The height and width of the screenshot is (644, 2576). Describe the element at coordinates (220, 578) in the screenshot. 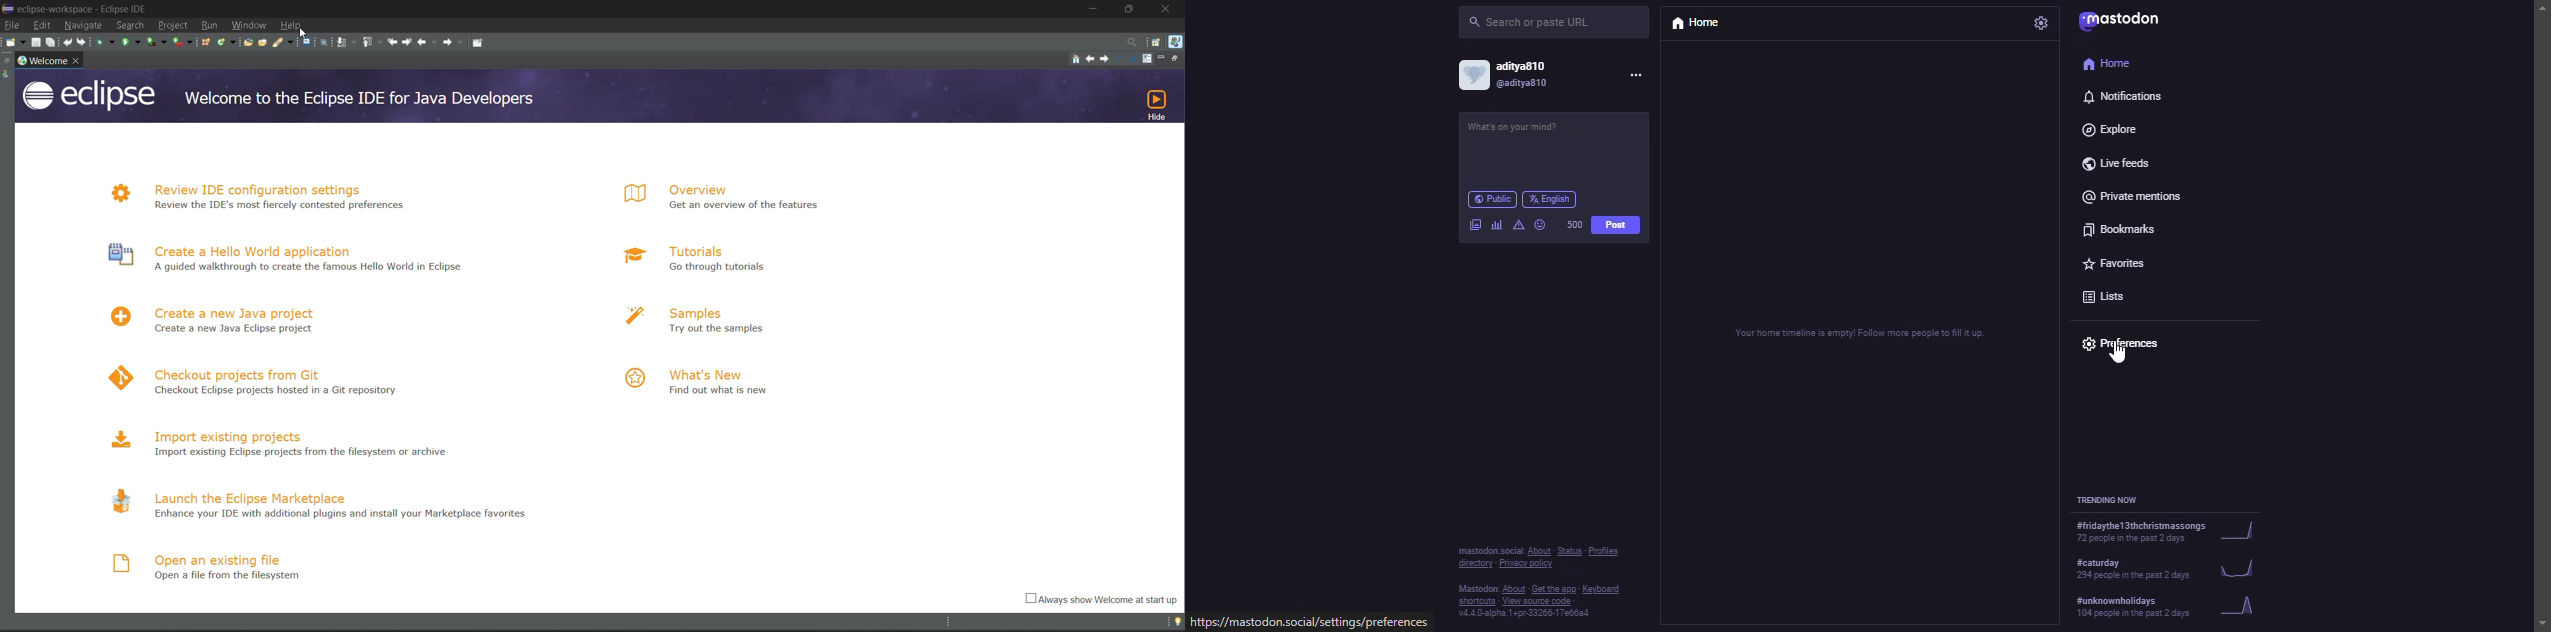

I see `Open a file from the filesystem` at that location.